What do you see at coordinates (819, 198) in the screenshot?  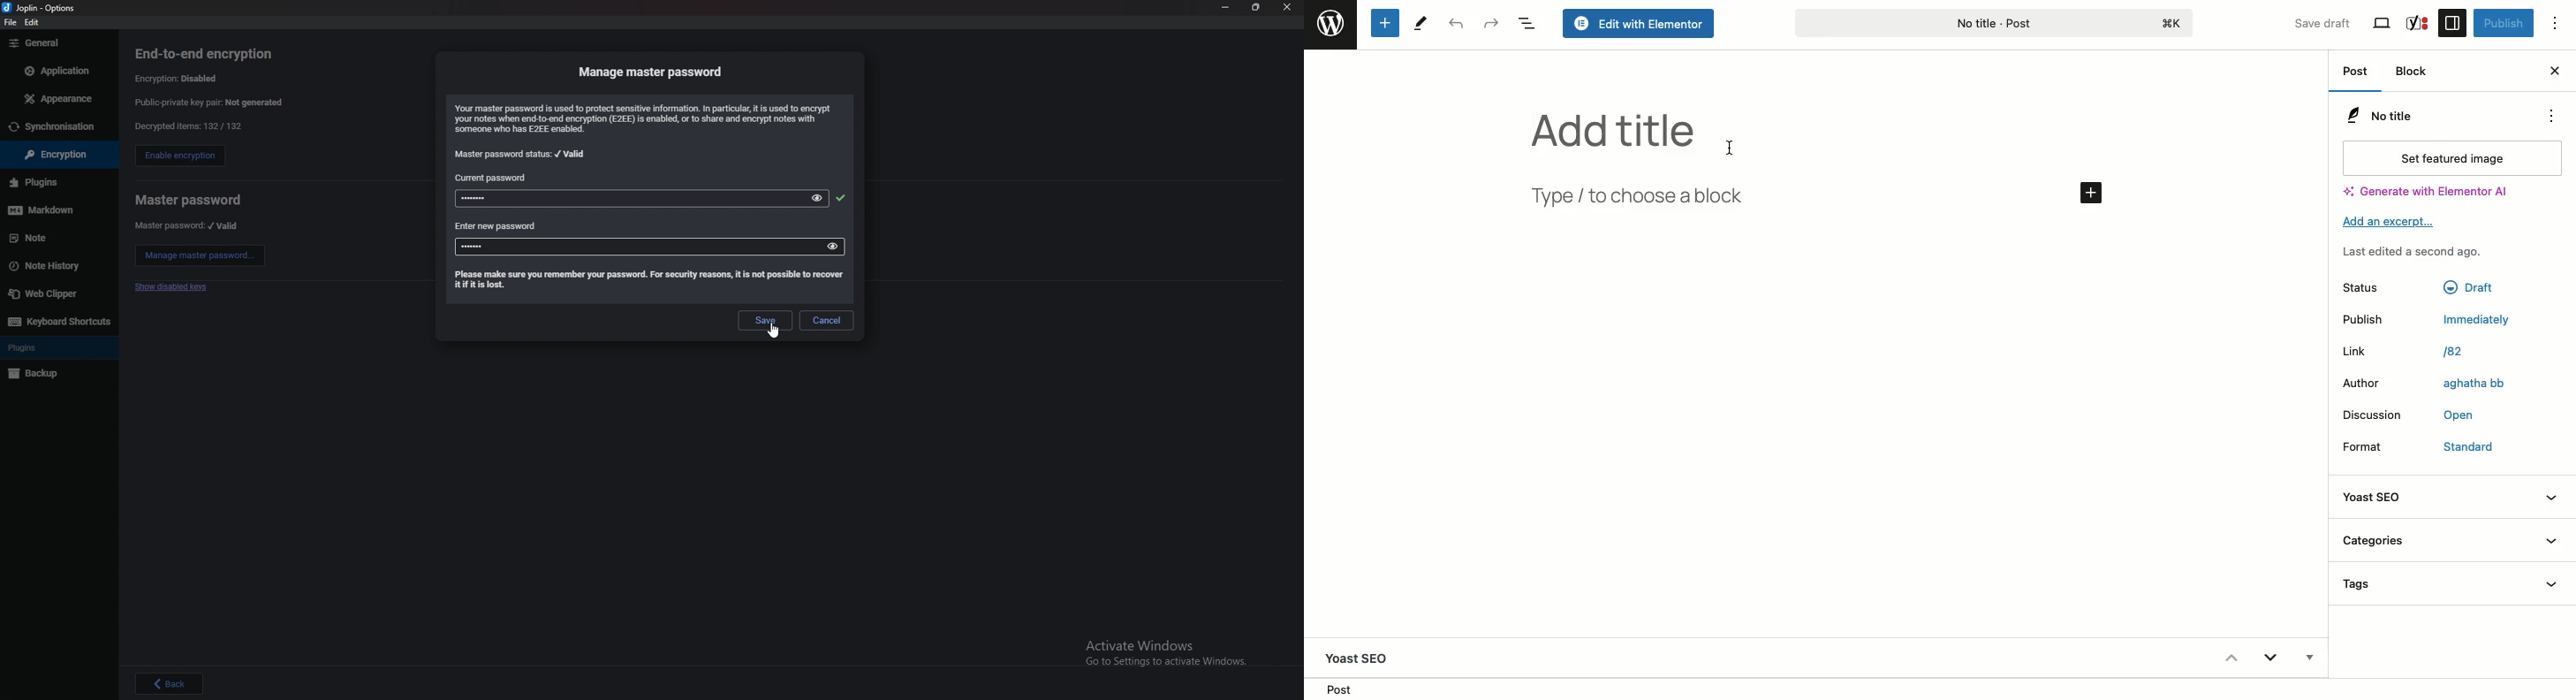 I see `view` at bounding box center [819, 198].